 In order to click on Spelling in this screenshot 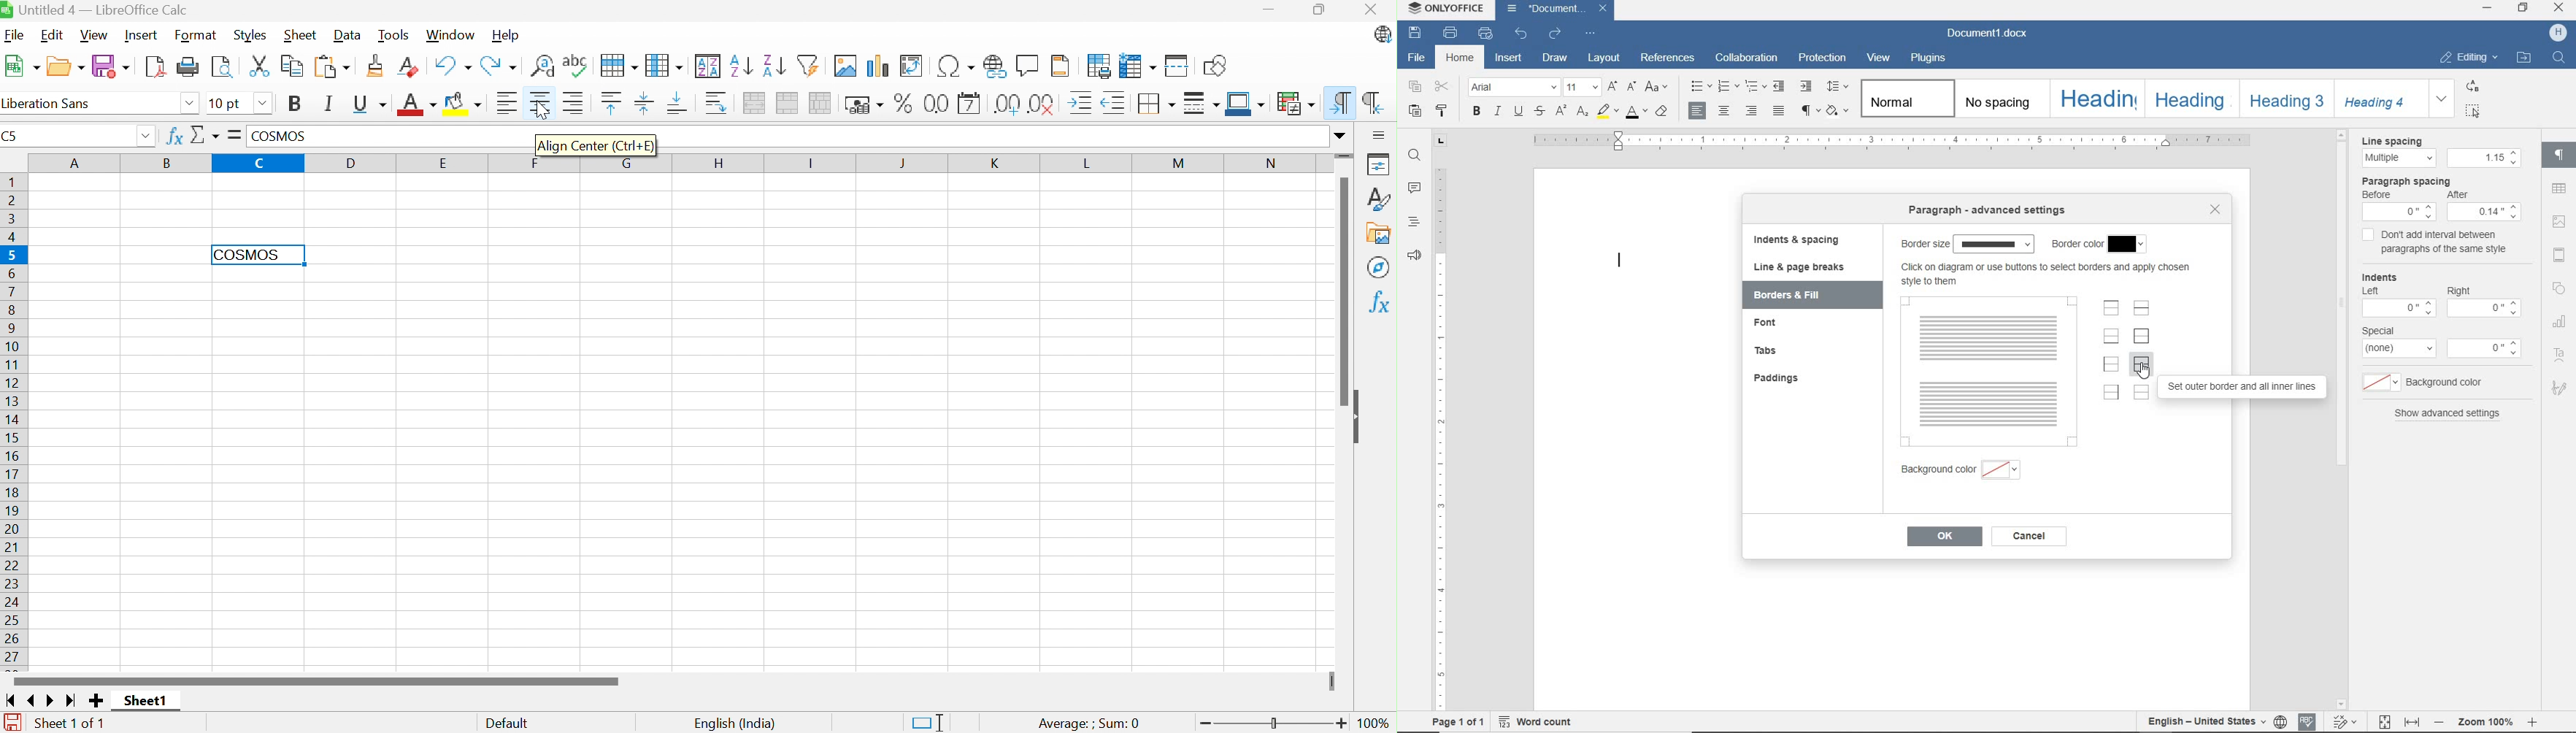, I will do `click(576, 64)`.